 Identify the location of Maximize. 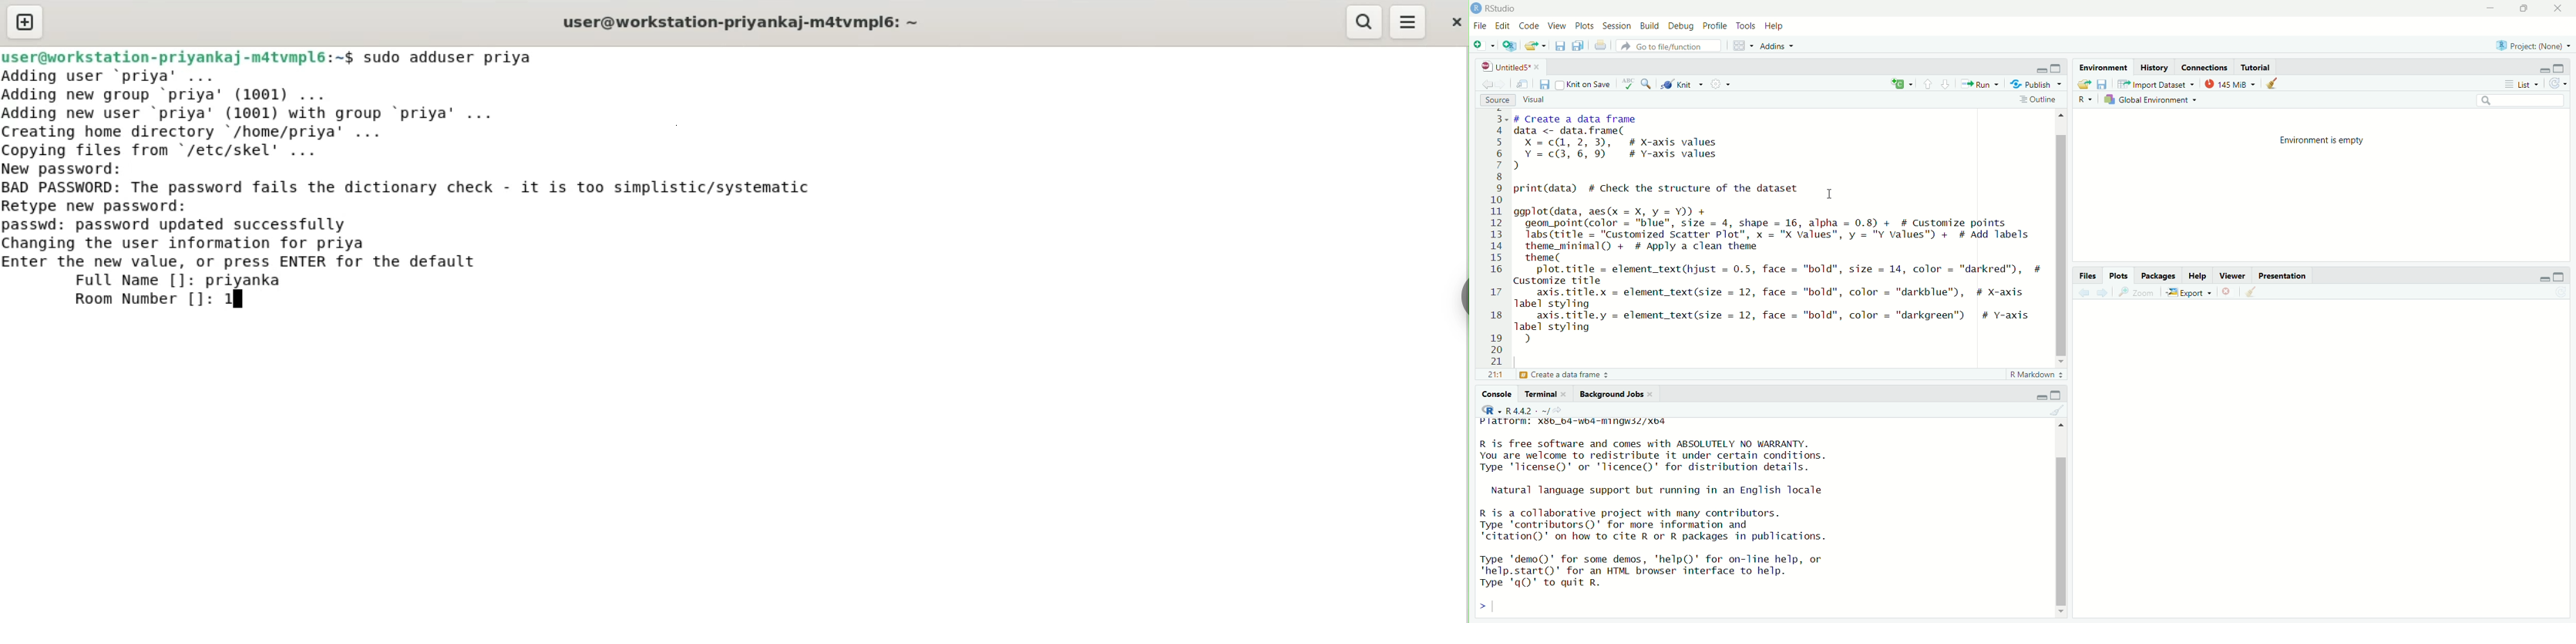
(2526, 7).